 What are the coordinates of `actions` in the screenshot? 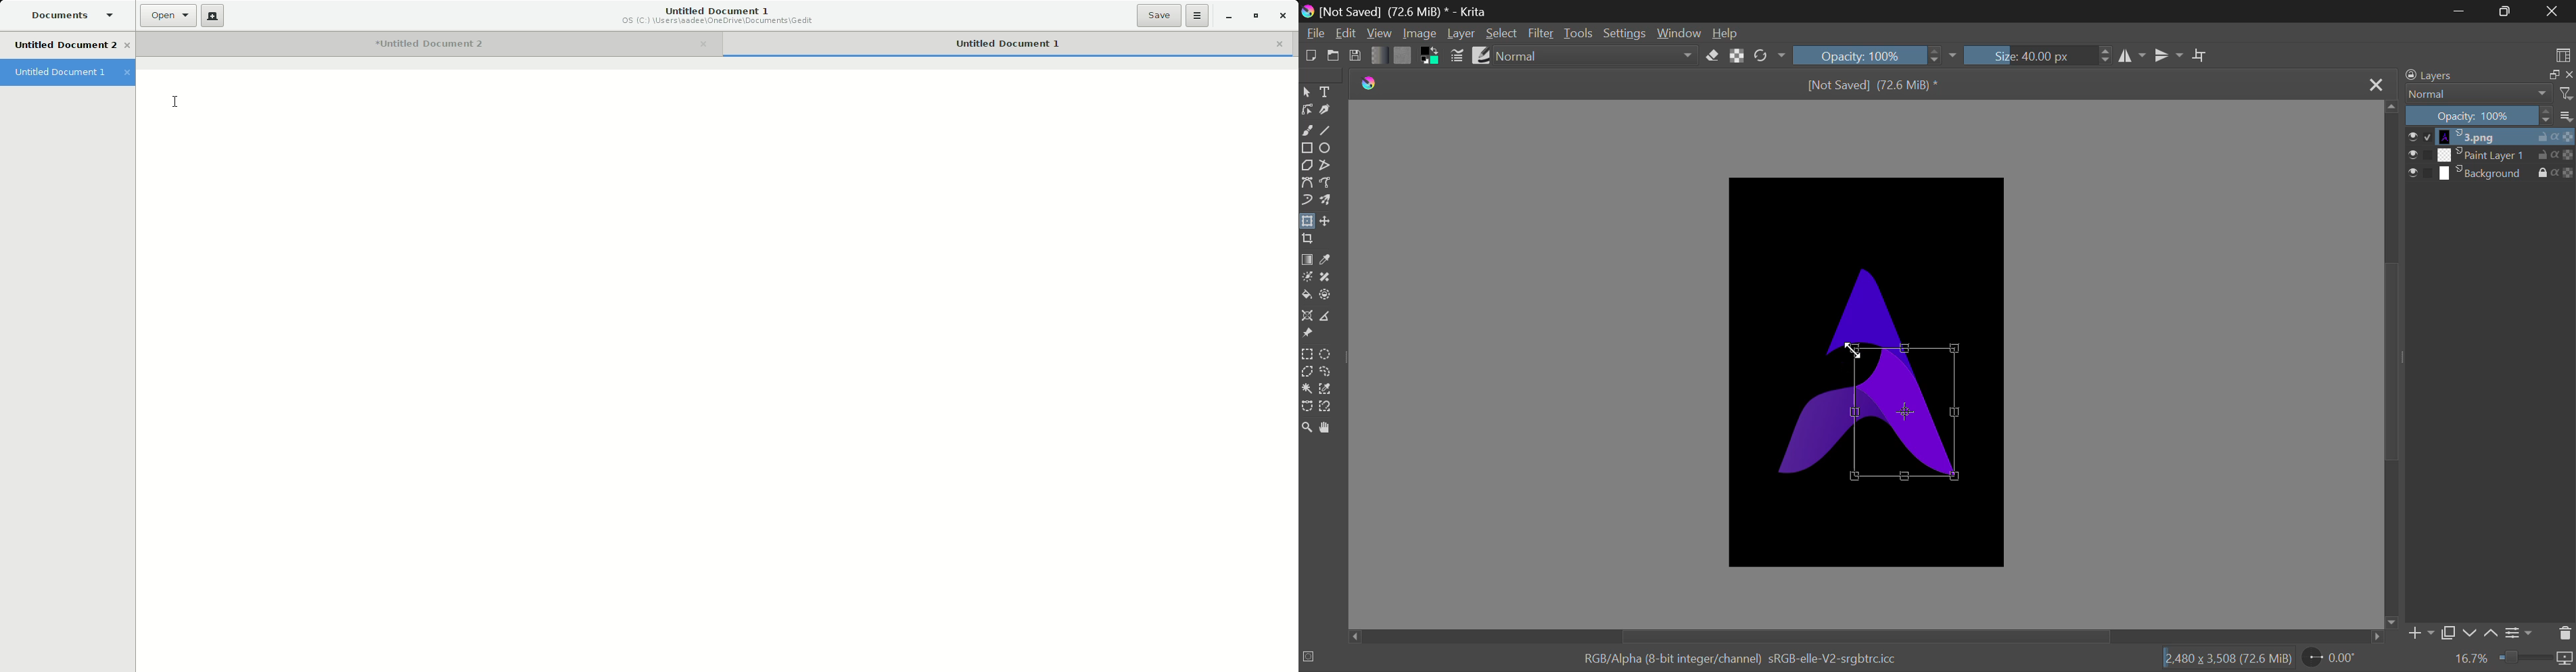 It's located at (2556, 172).